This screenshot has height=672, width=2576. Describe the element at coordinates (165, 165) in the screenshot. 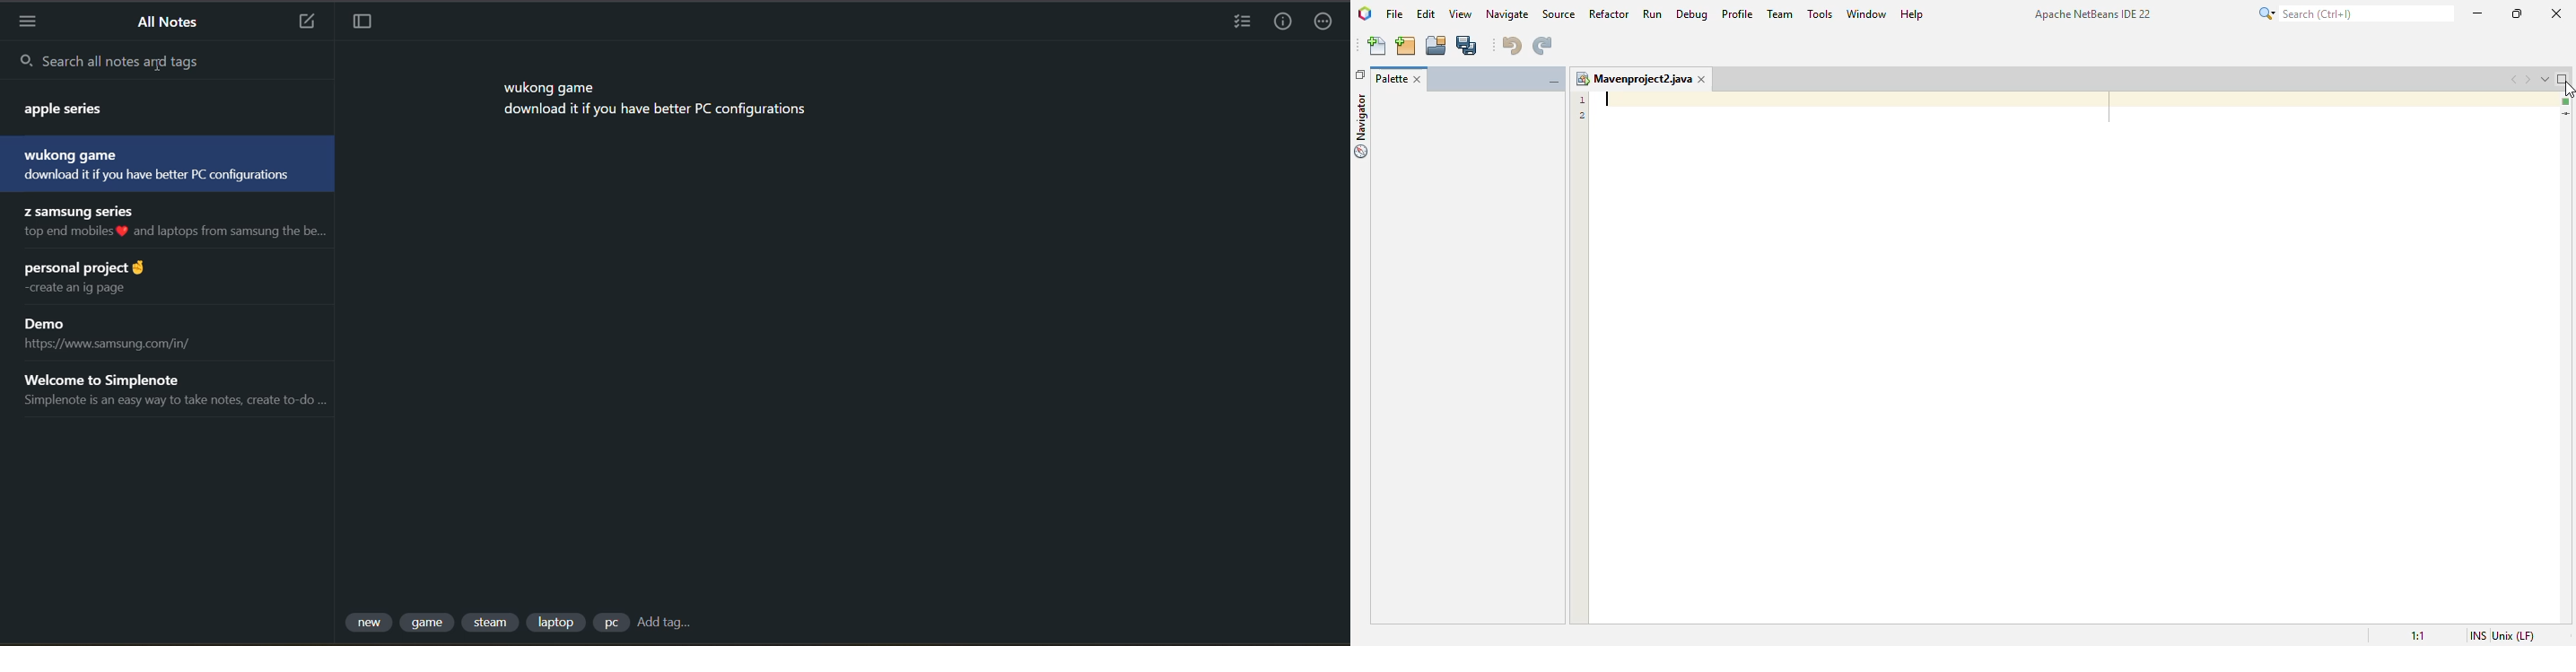

I see `note title and preview` at that location.